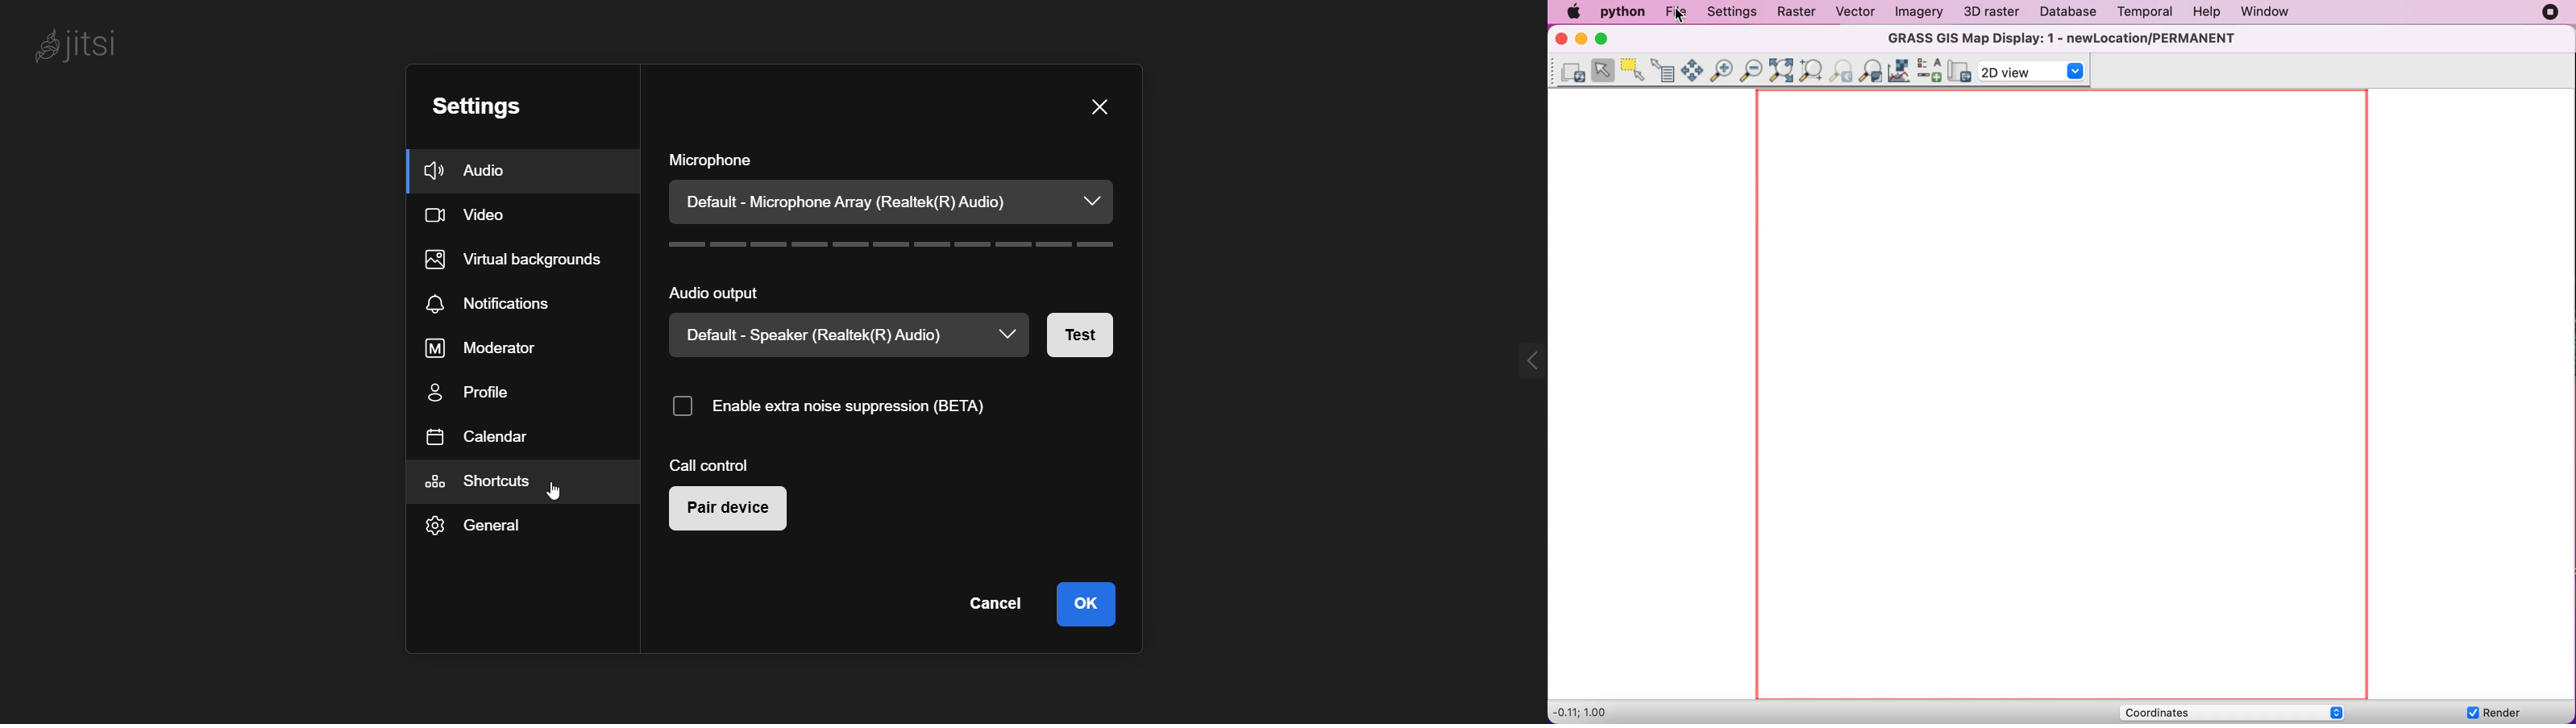 The width and height of the screenshot is (2576, 728). I want to click on O Enable extra noise suppression (BETA), so click(830, 404).